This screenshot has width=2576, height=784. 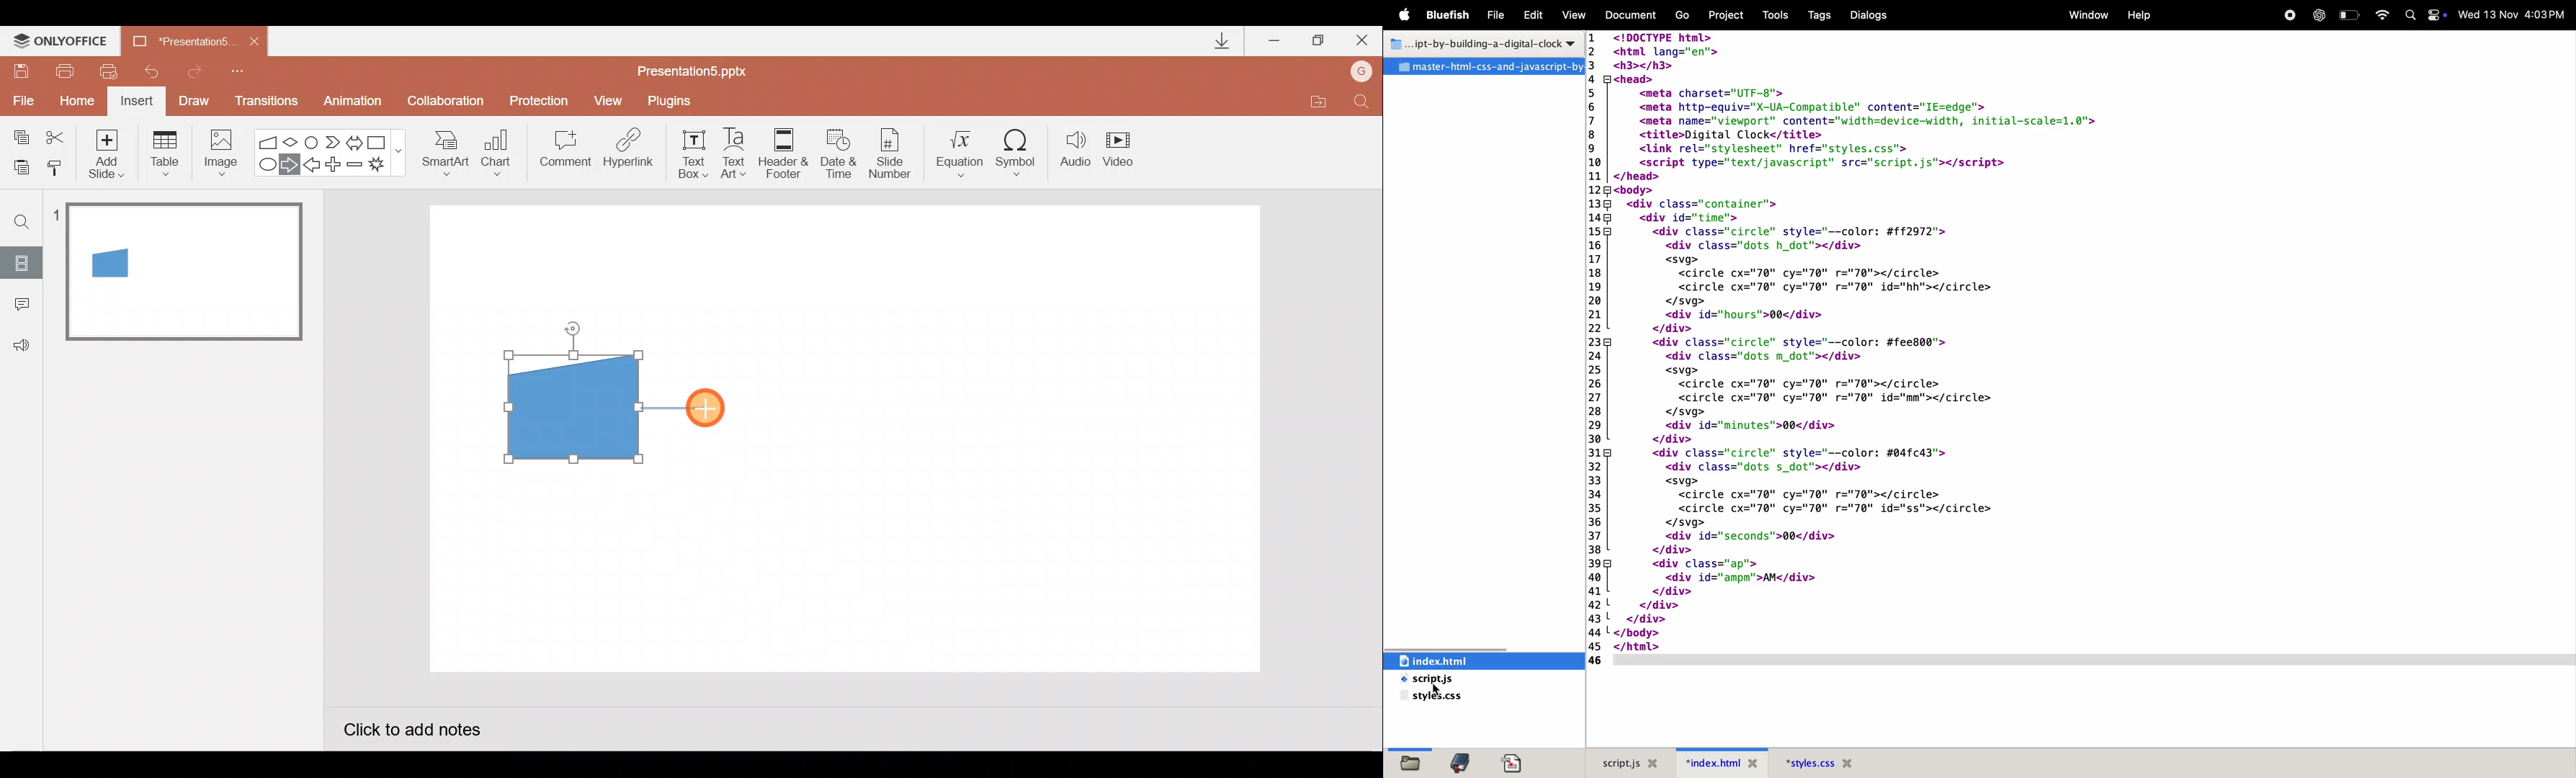 What do you see at coordinates (837, 150) in the screenshot?
I see `Date & time` at bounding box center [837, 150].